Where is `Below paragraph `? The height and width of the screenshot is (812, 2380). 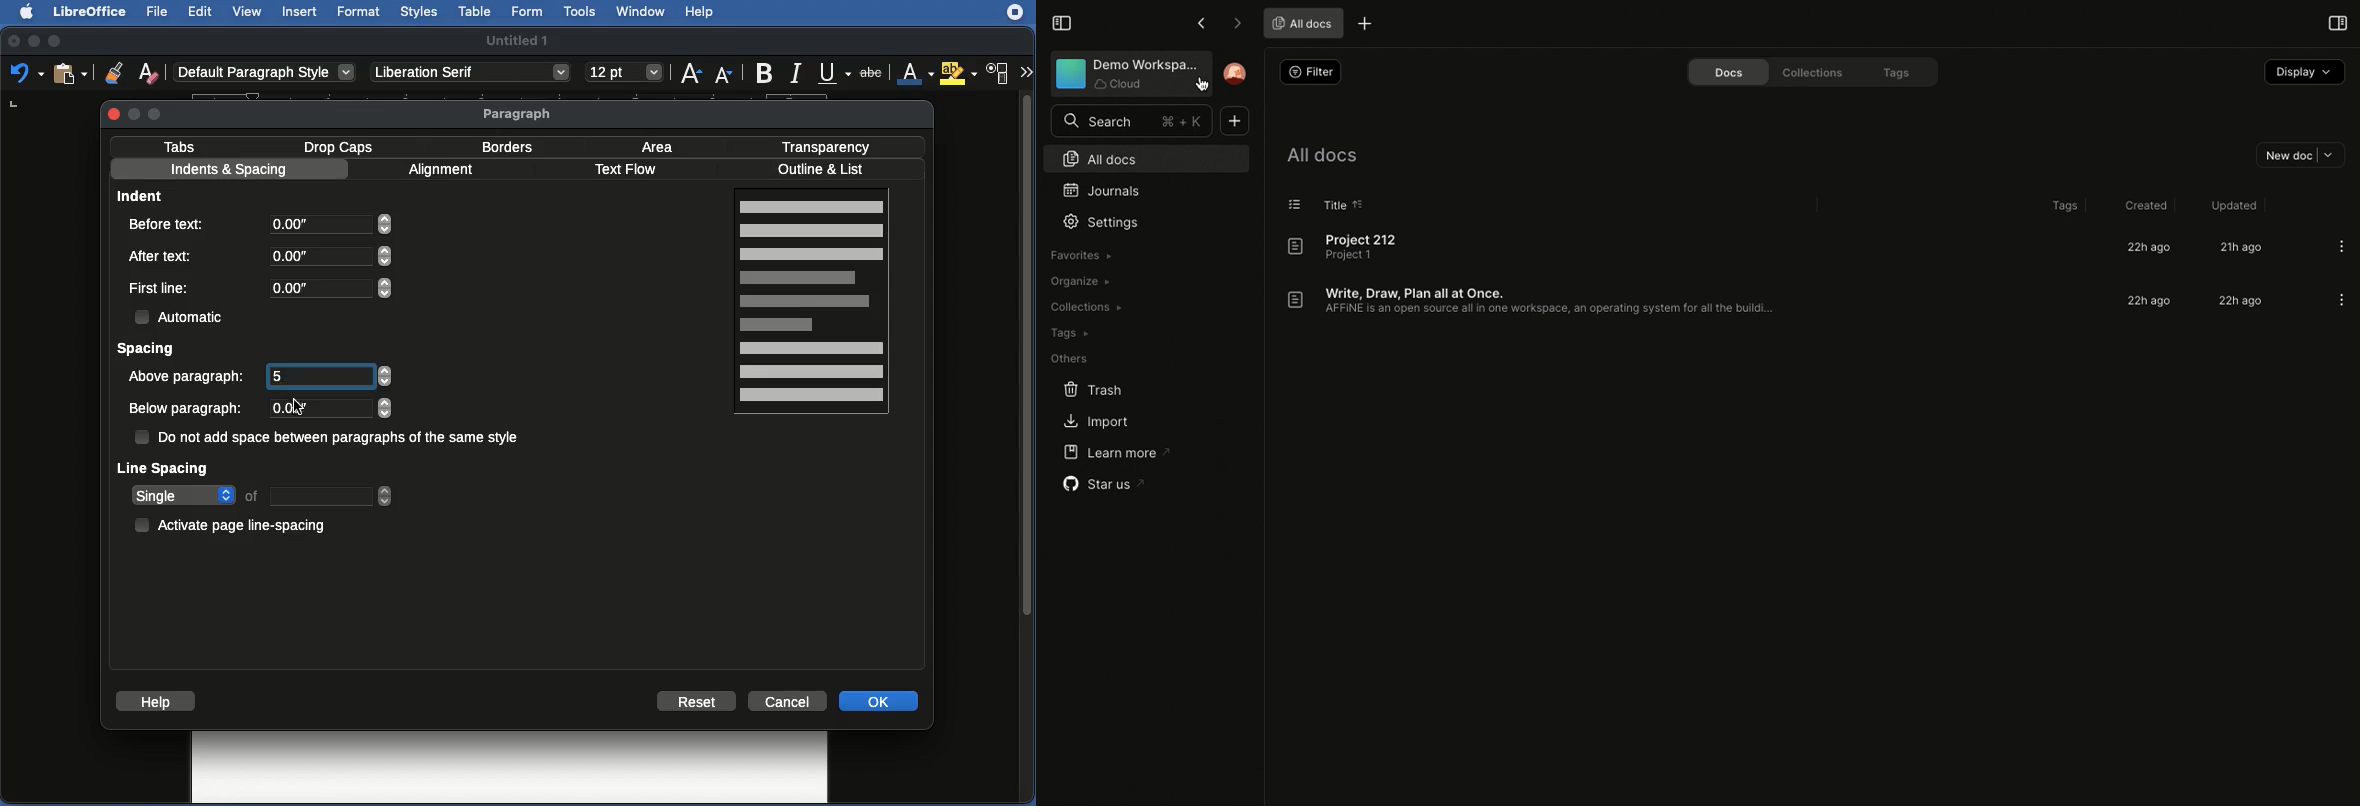 Below paragraph  is located at coordinates (186, 409).